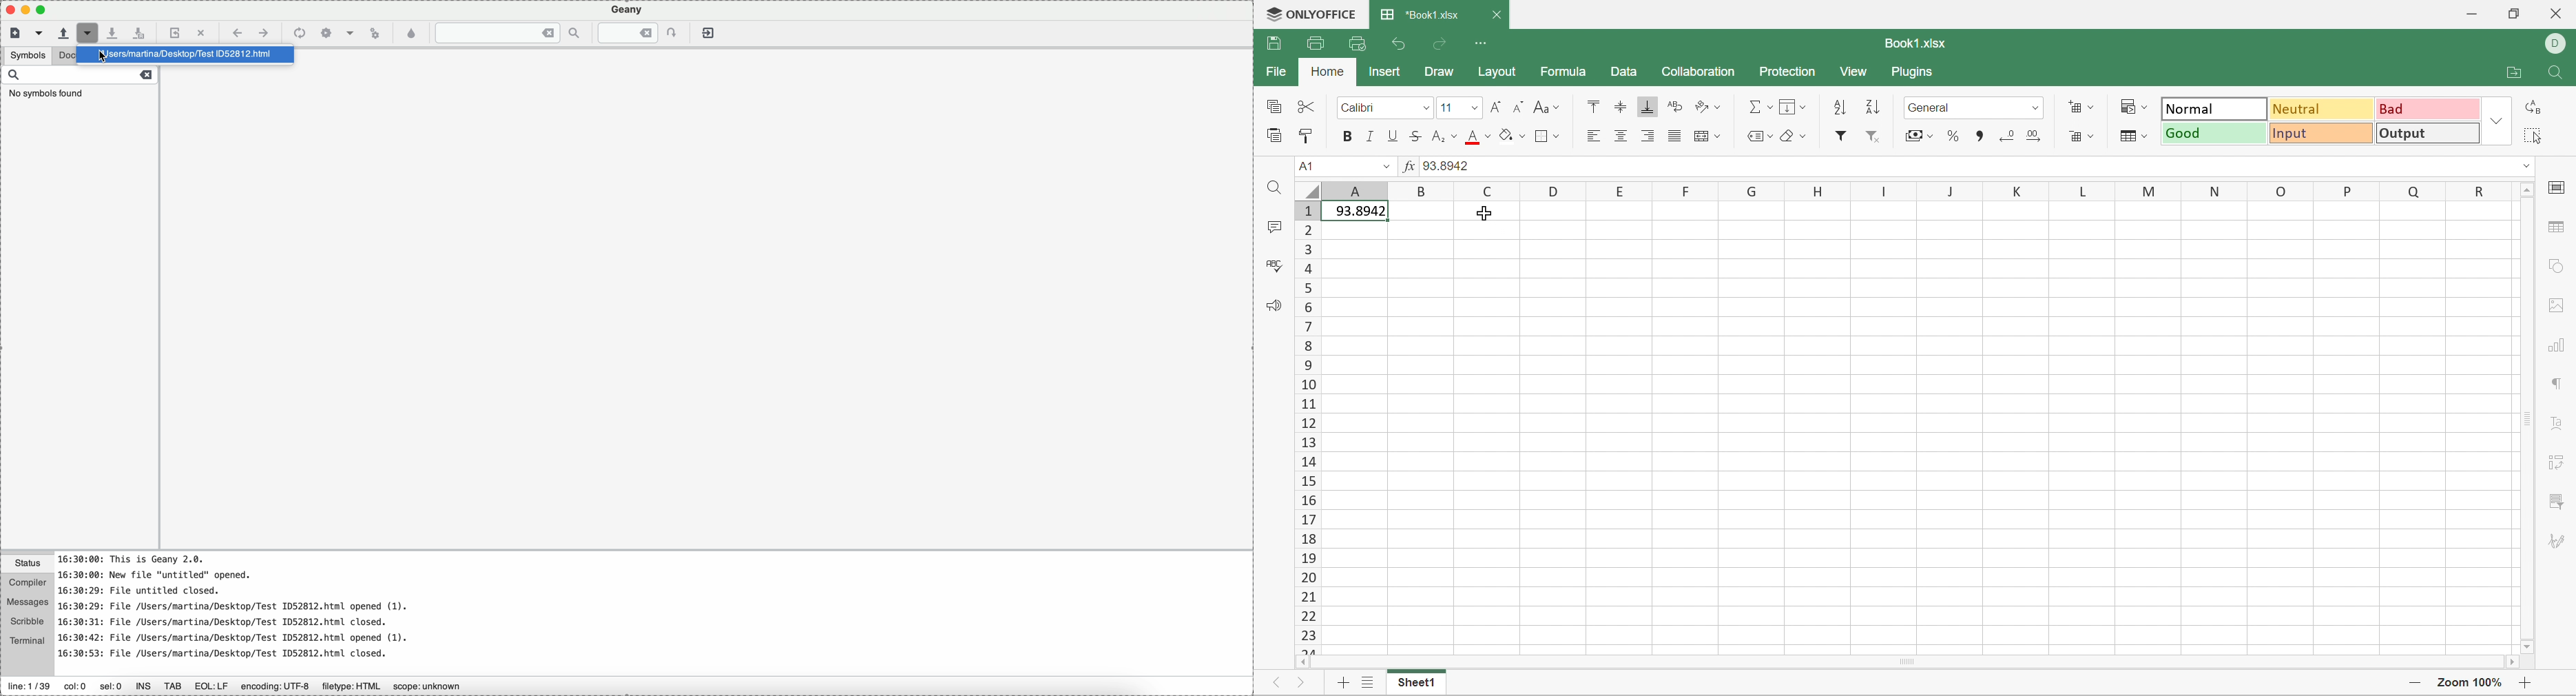 The height and width of the screenshot is (700, 2576). I want to click on Layout, so click(1500, 75).